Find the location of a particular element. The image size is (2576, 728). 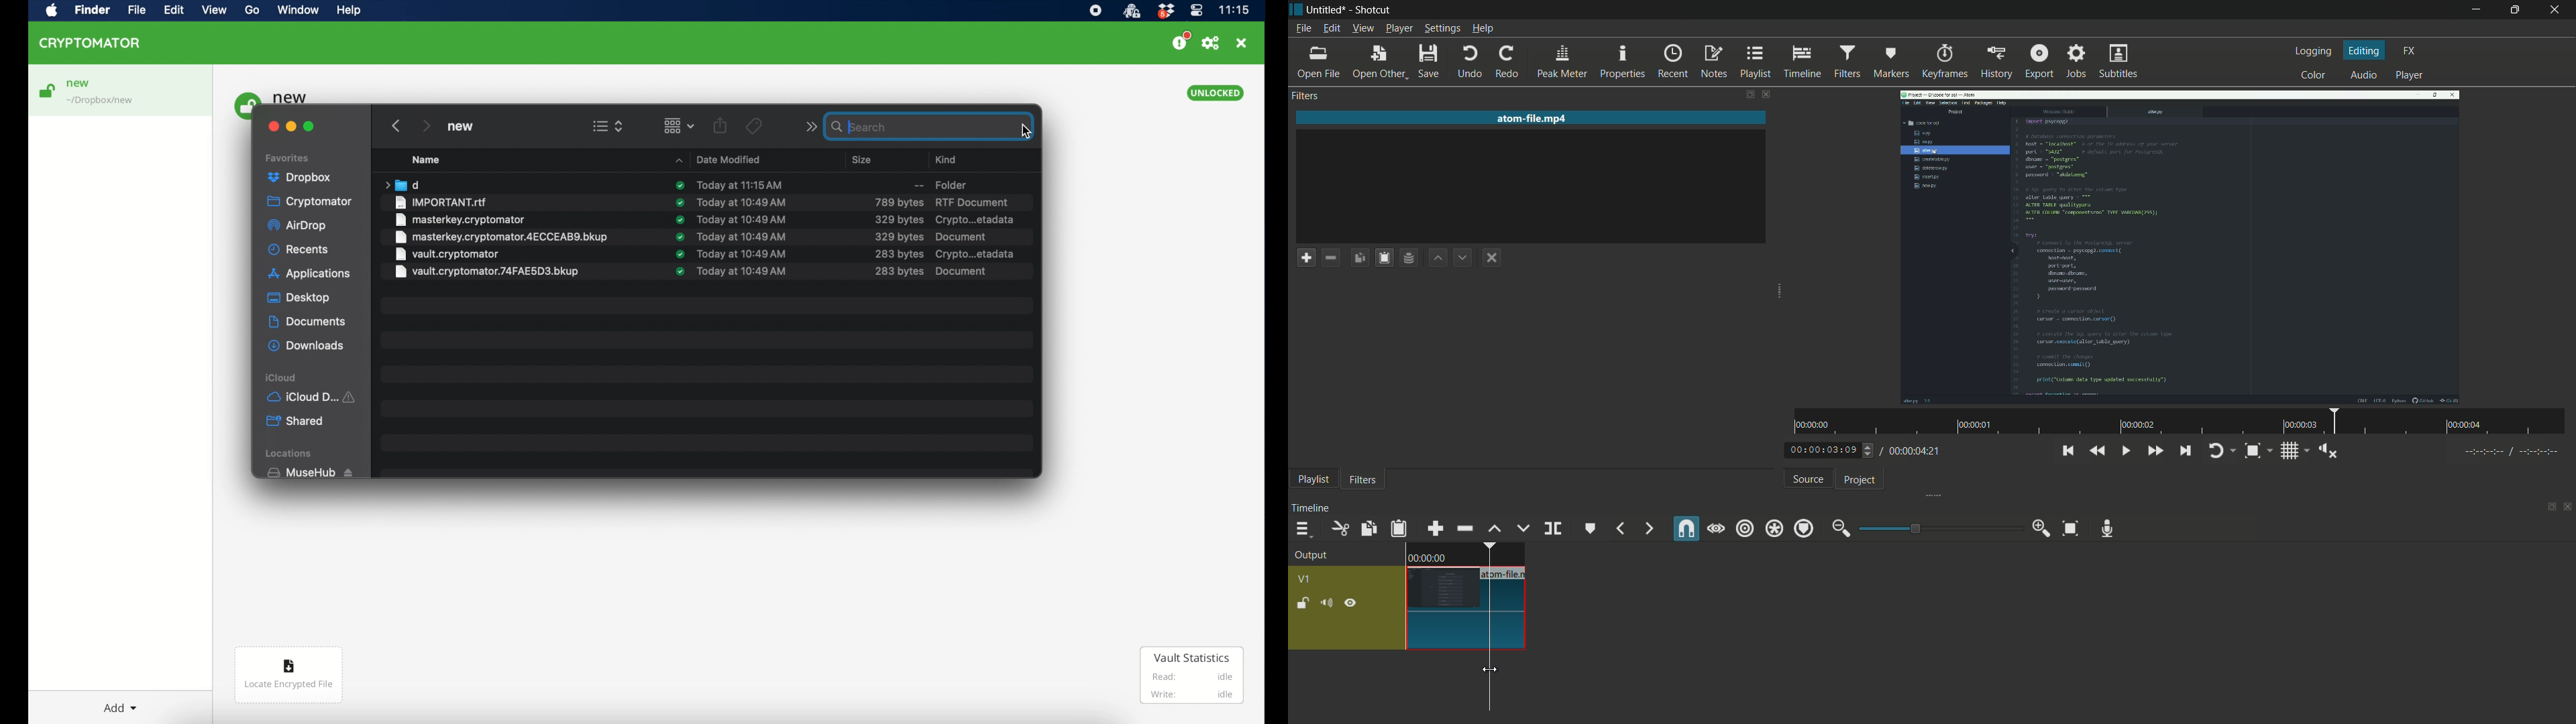

playlist is located at coordinates (1315, 480).